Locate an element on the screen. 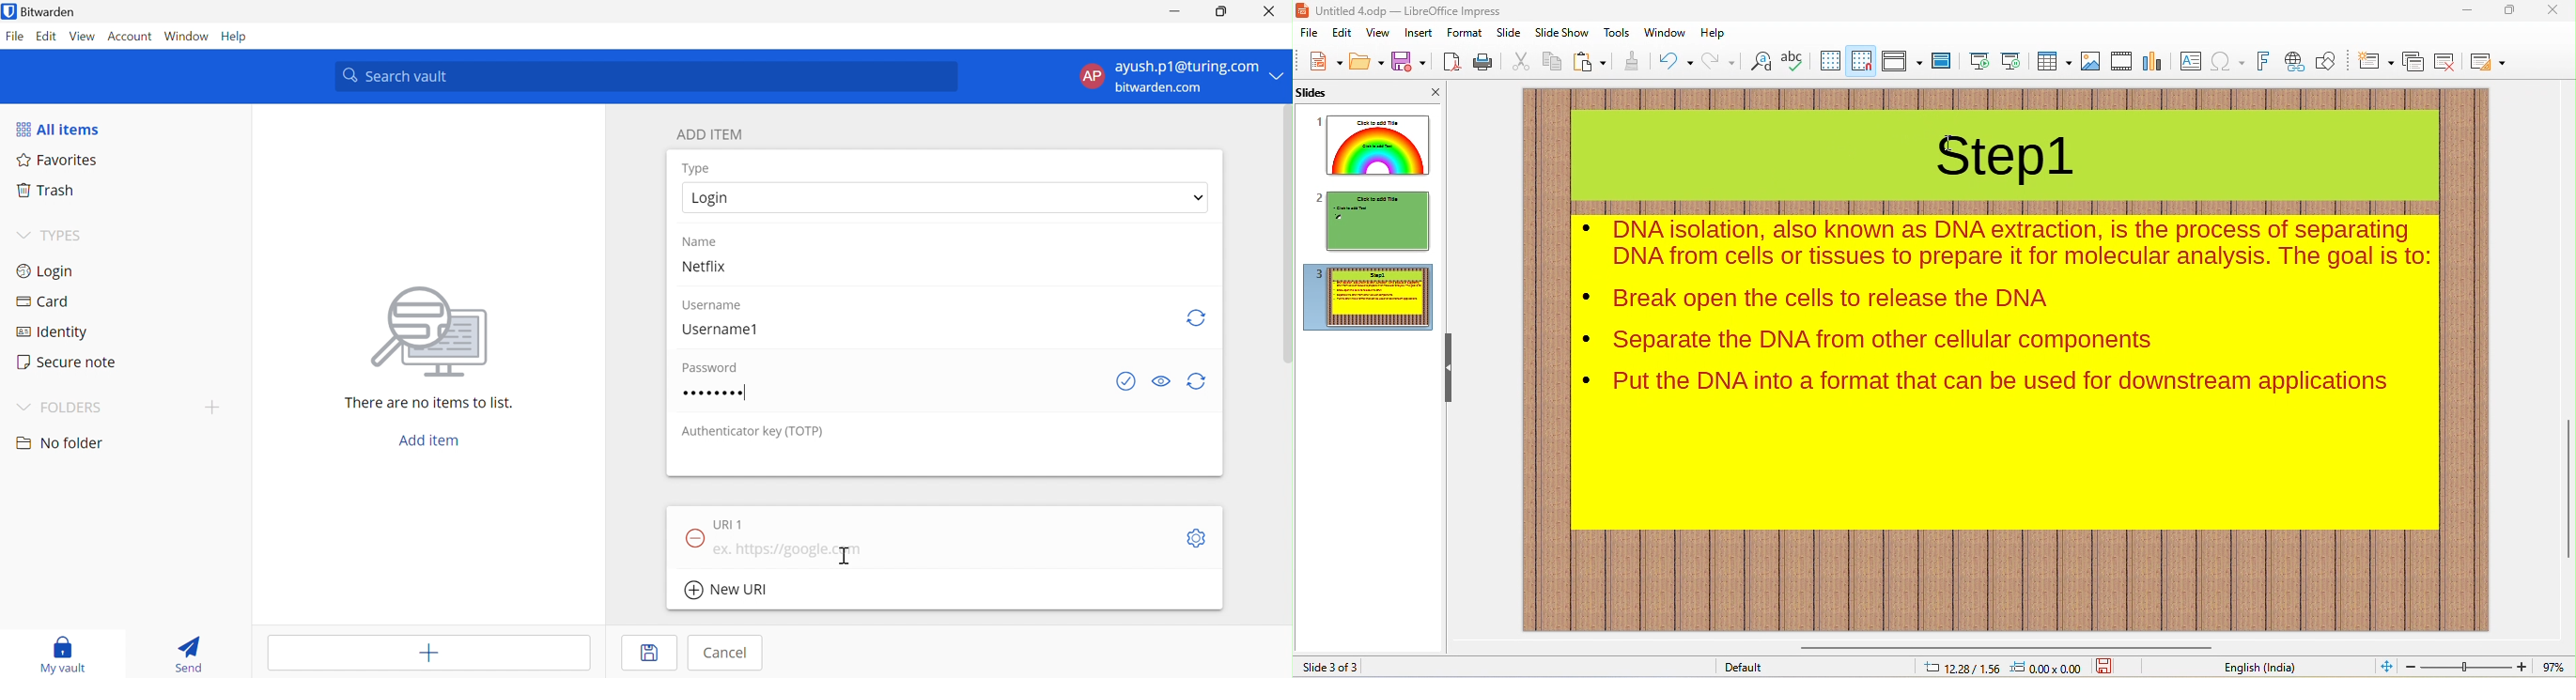 This screenshot has height=700, width=2576. edit is located at coordinates (1342, 34).